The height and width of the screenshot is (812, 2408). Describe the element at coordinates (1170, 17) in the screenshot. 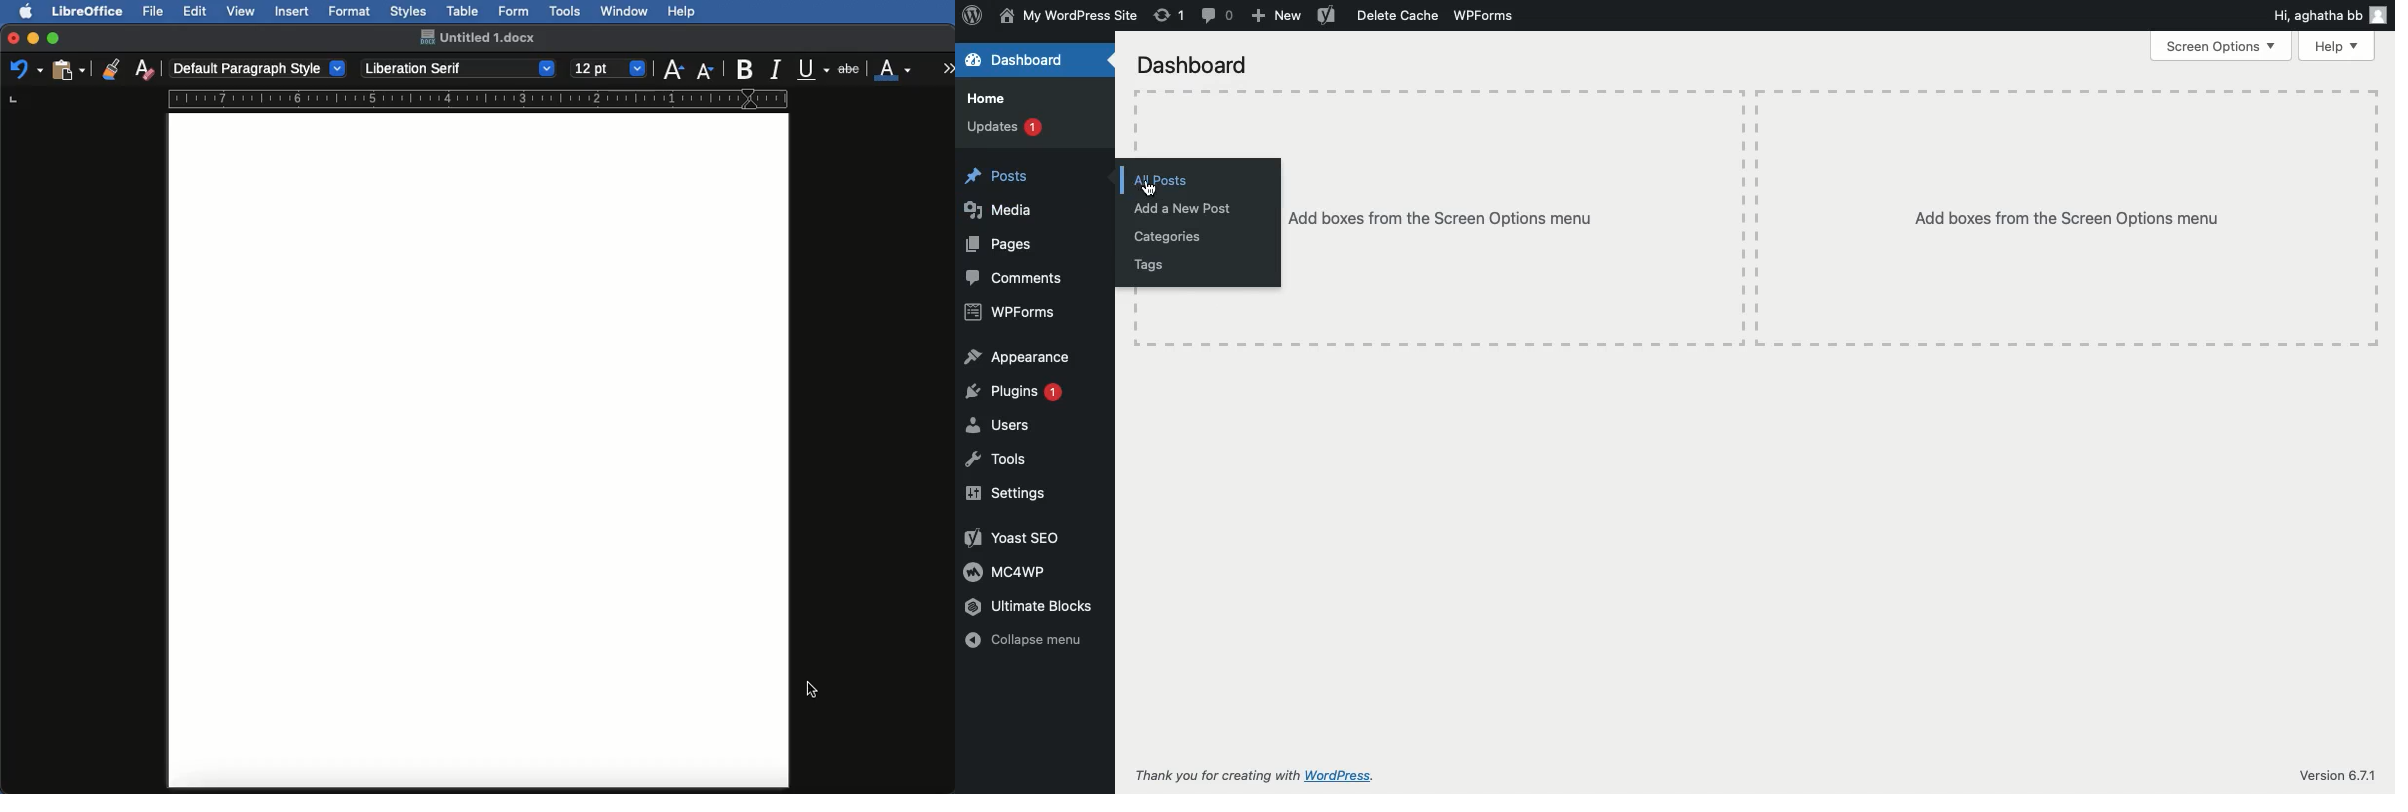

I see `Revision` at that location.